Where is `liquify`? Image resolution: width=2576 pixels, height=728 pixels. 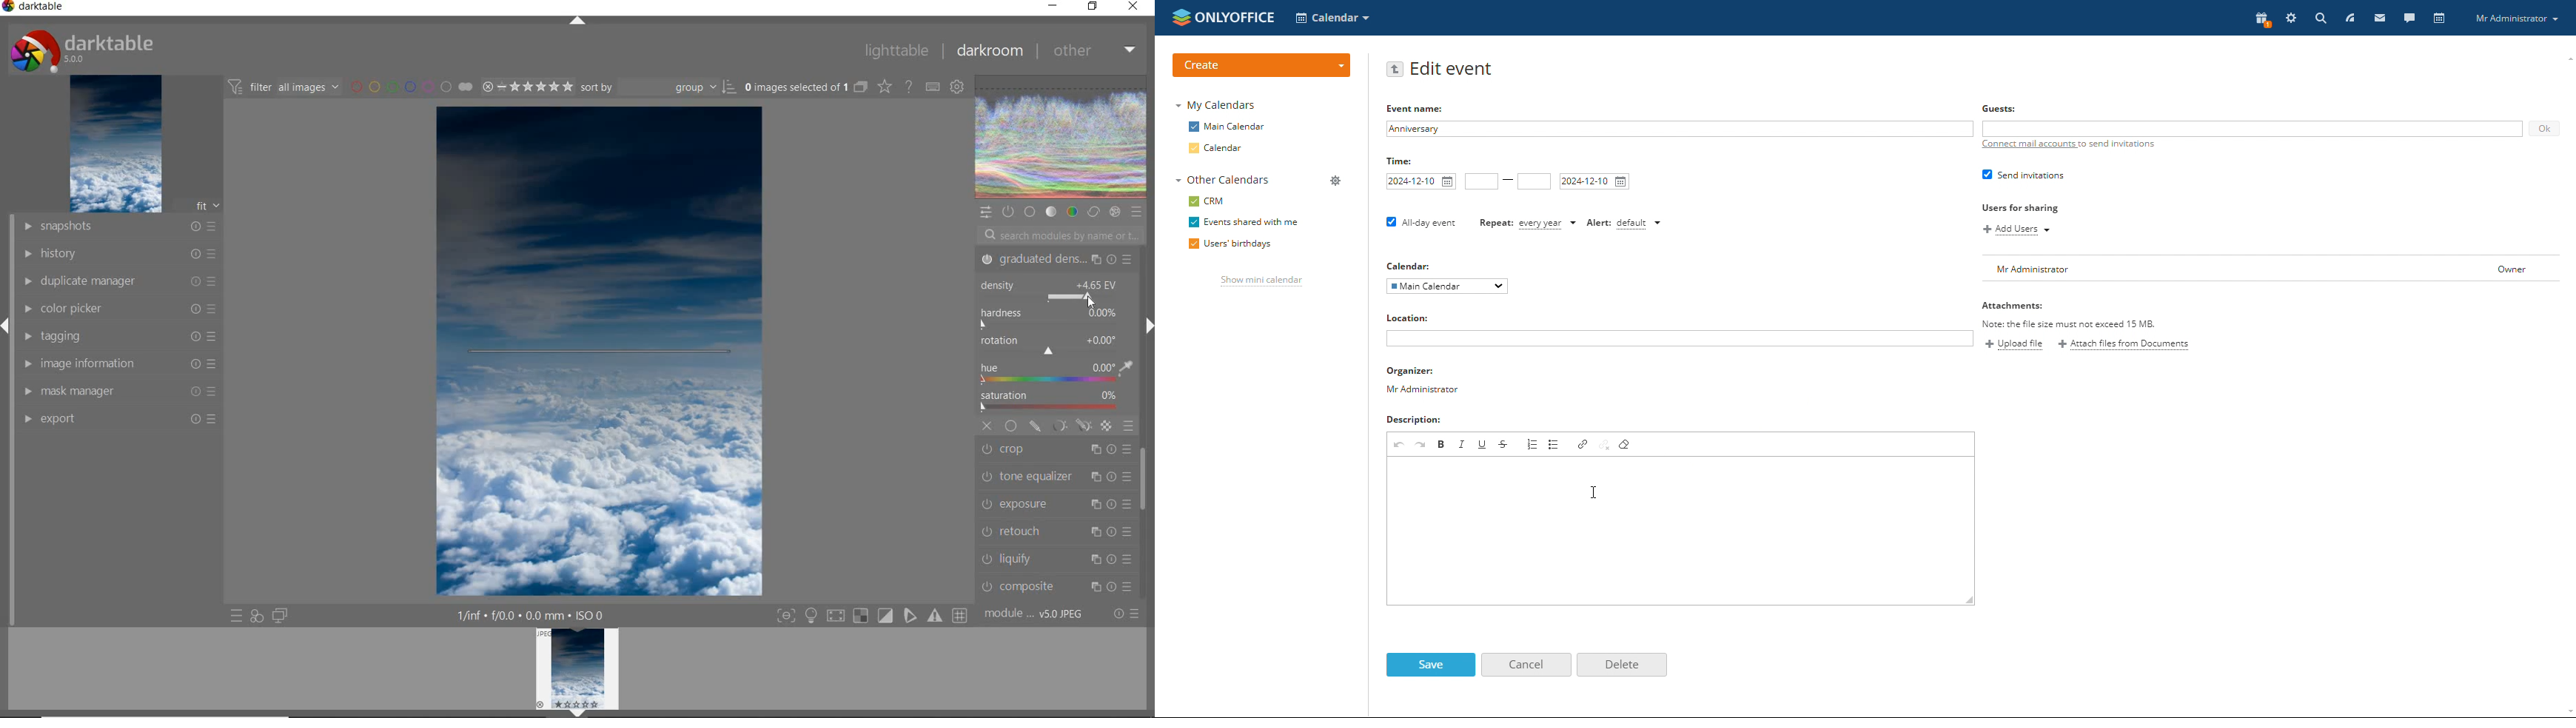
liquify is located at coordinates (1060, 558).